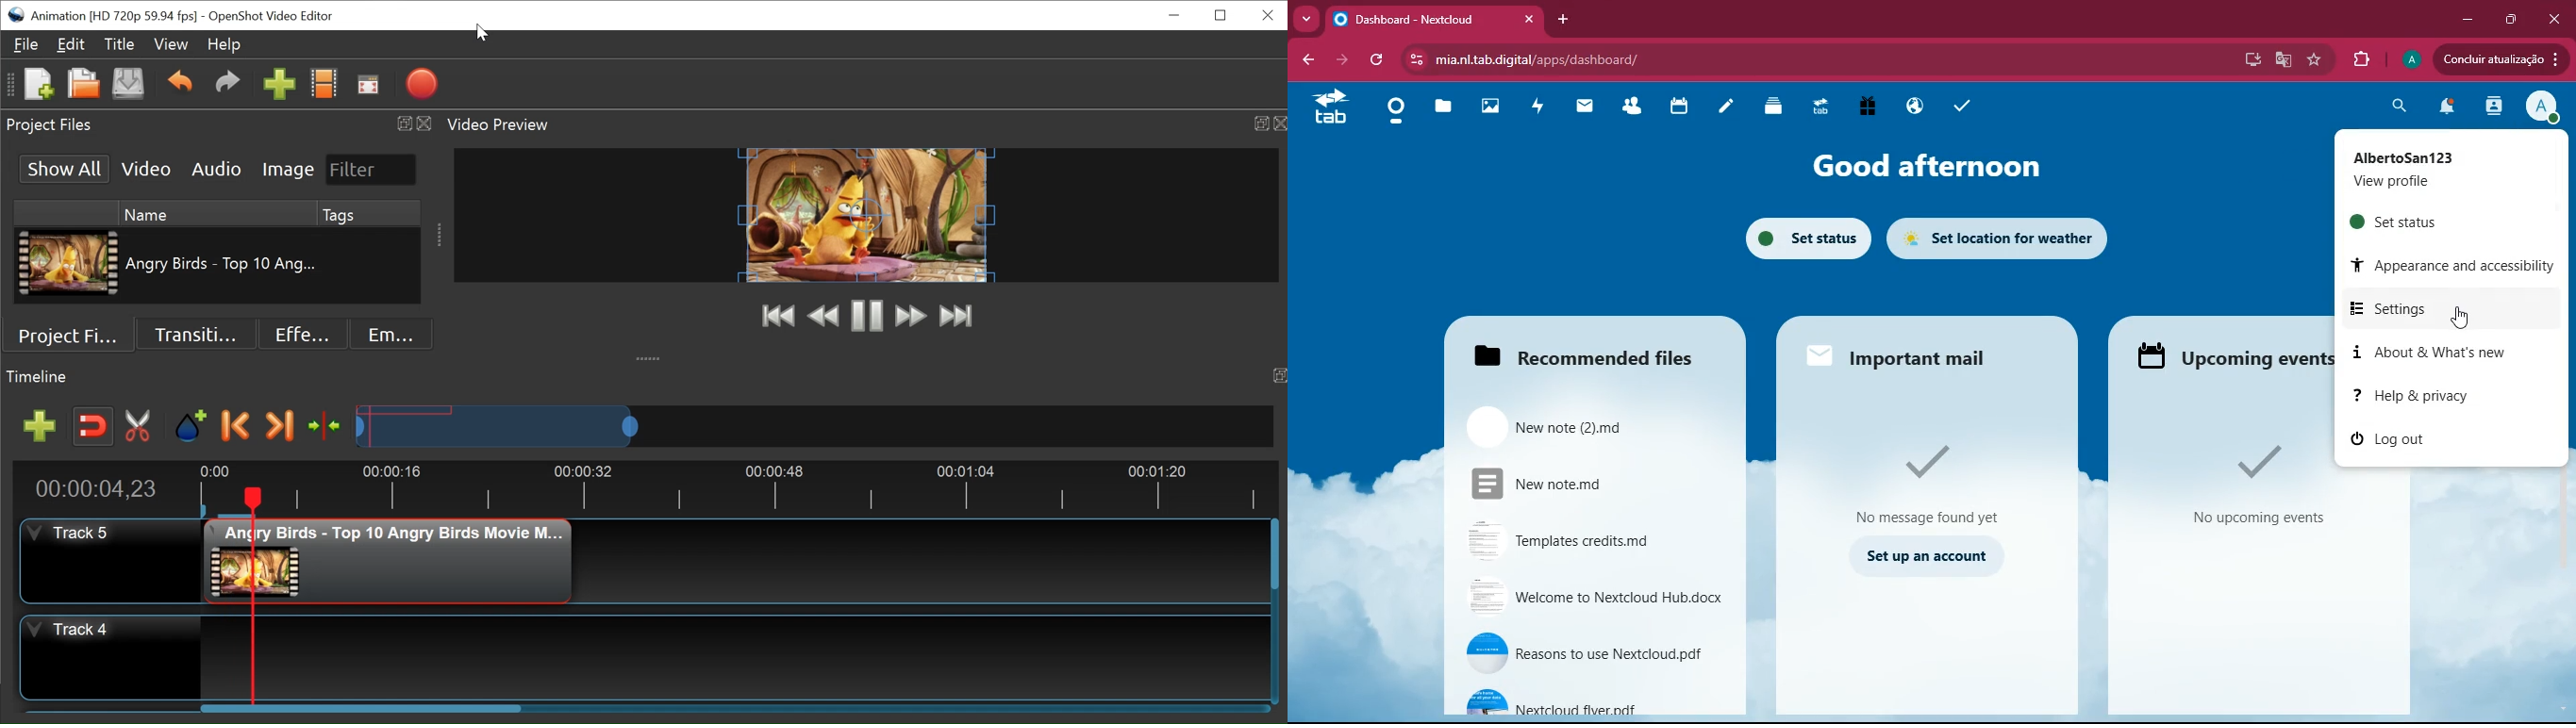 This screenshot has height=728, width=2576. I want to click on events, so click(2249, 489).